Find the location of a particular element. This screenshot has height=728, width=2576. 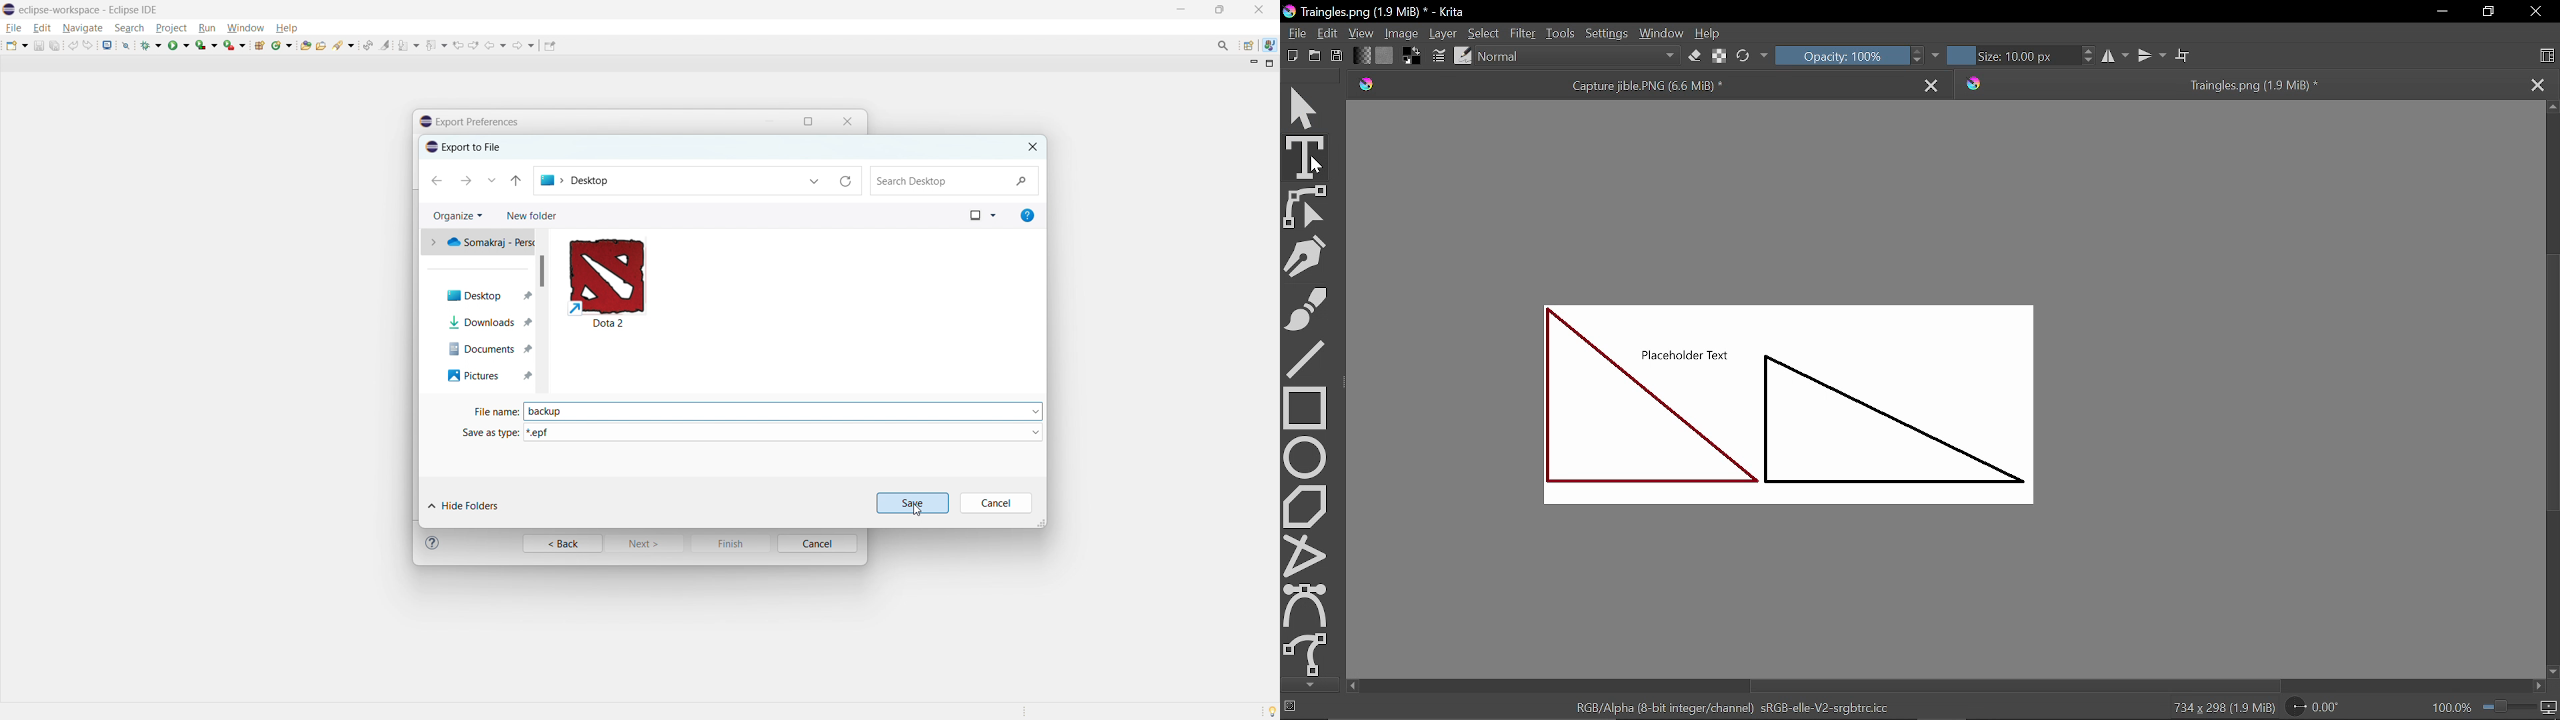

Placeholder Text is located at coordinates (1790, 407).